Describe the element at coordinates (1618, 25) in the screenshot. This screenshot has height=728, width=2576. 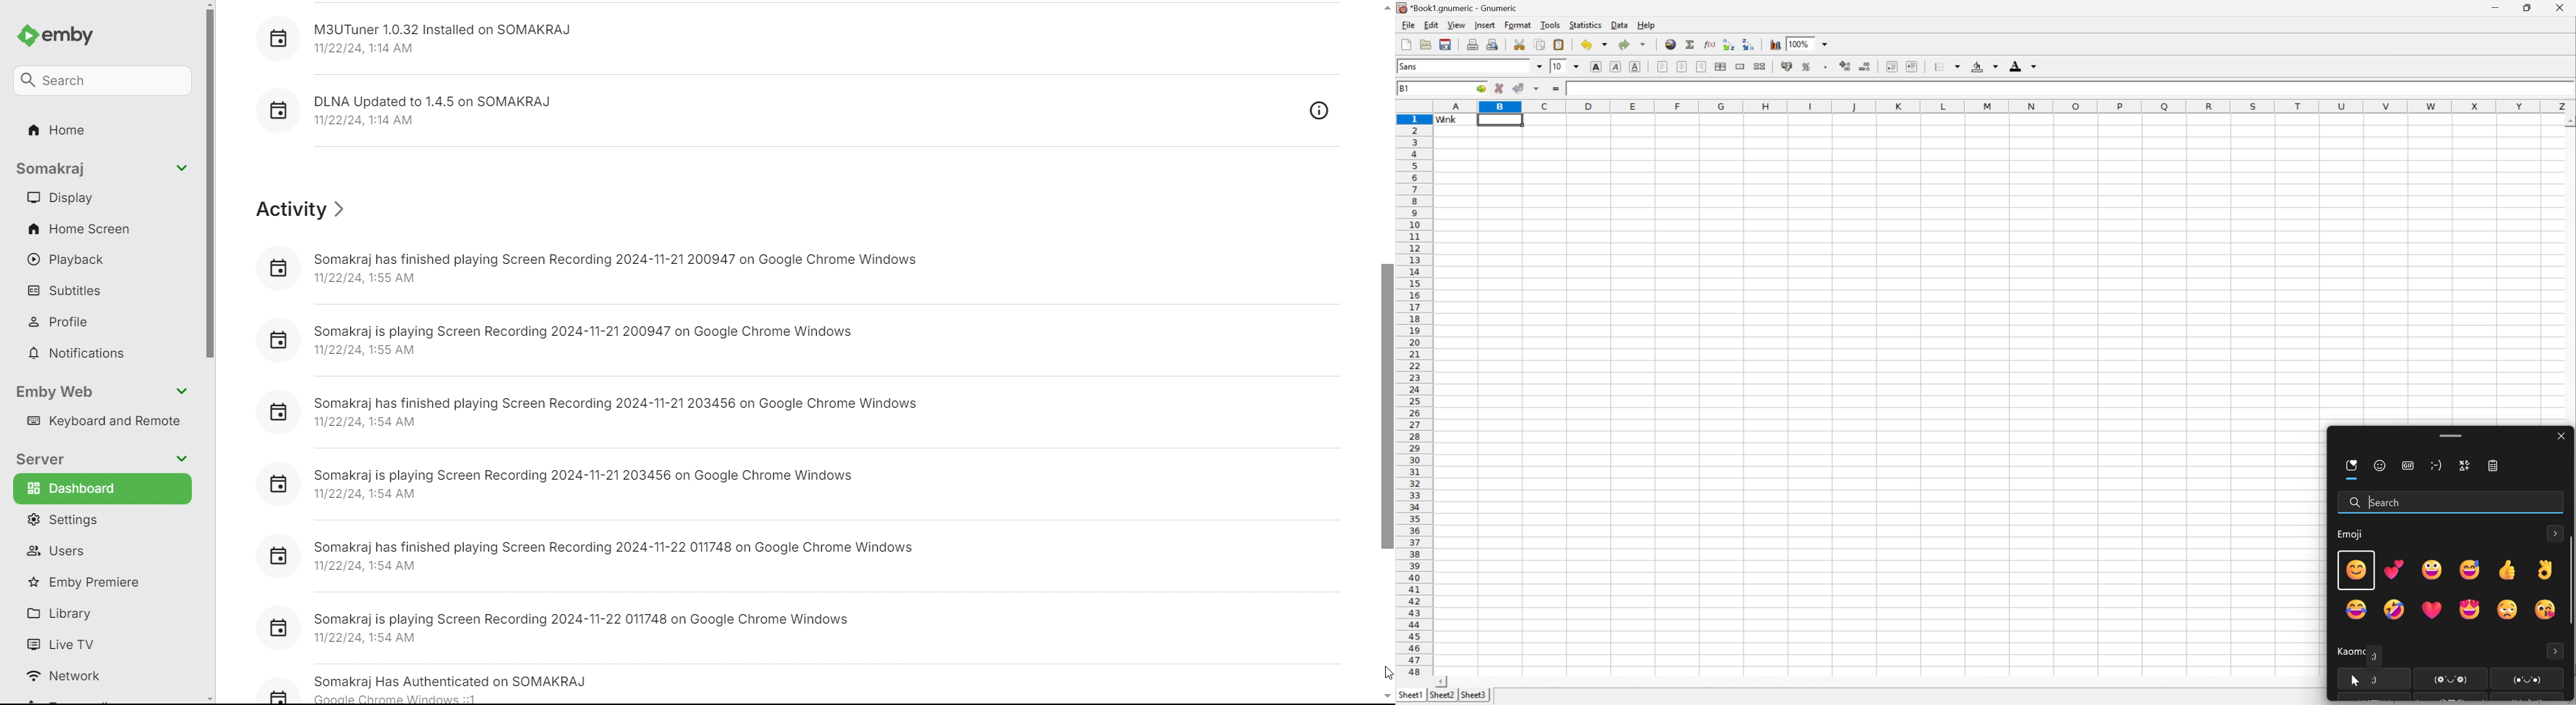
I see `data` at that location.